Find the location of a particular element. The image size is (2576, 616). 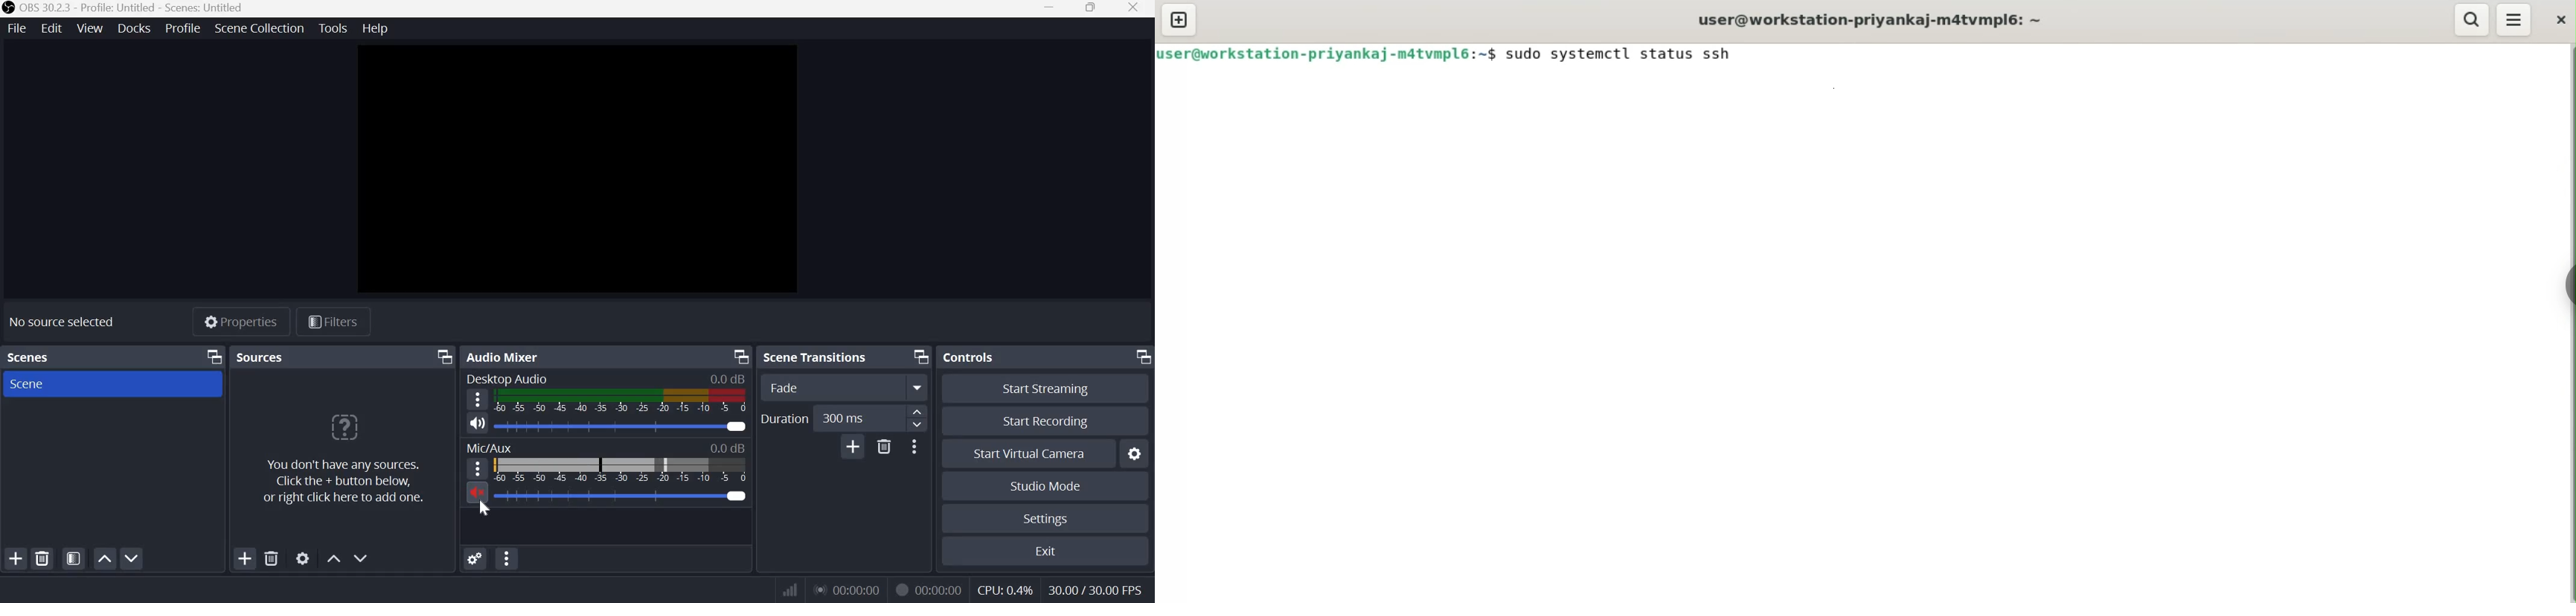

hamburger menu is located at coordinates (476, 399).